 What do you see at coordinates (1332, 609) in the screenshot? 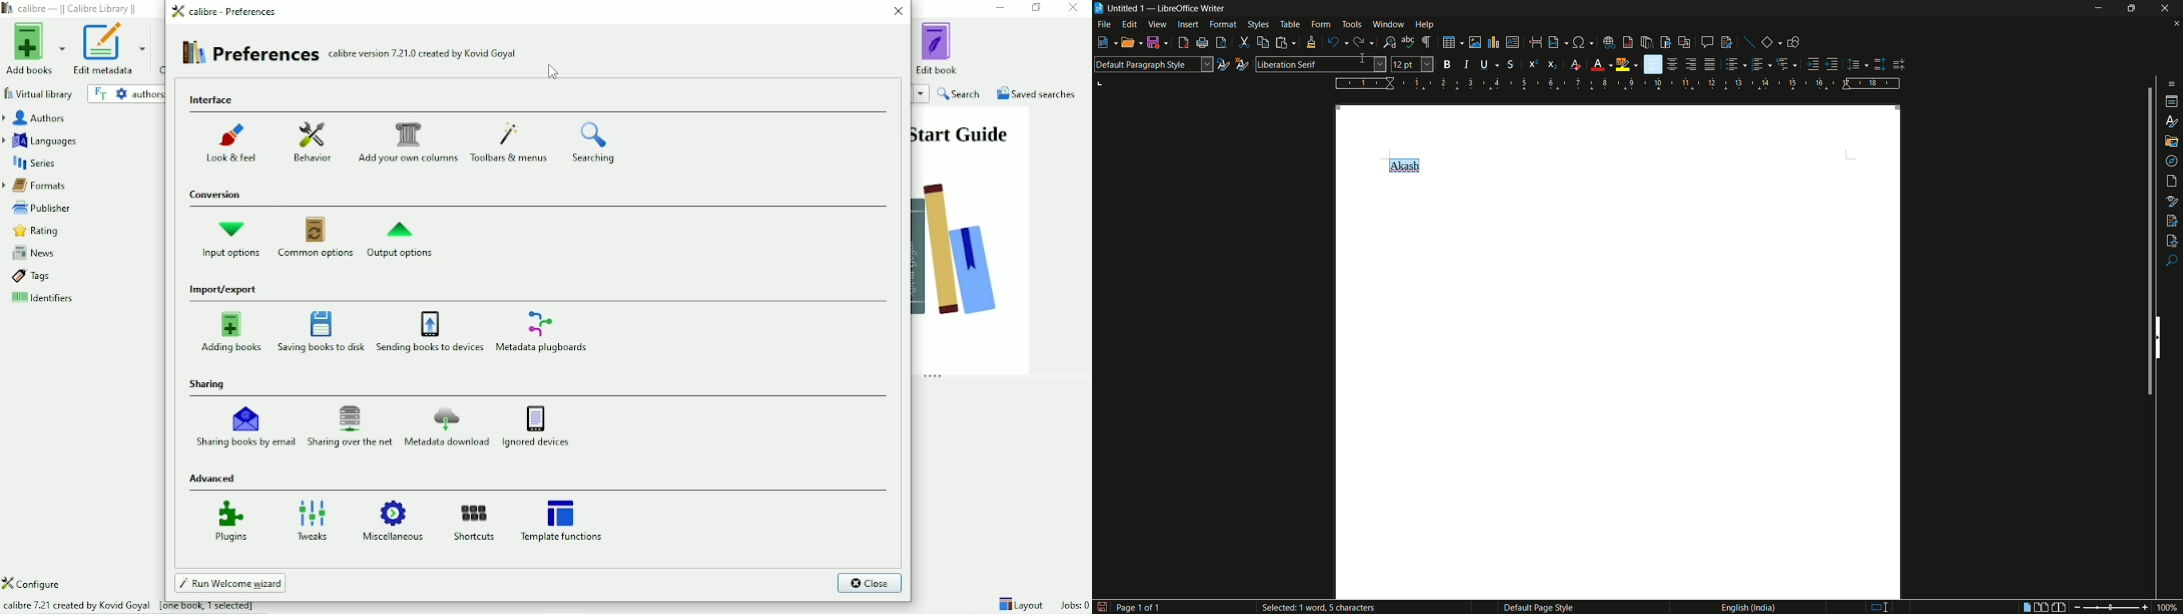
I see `words and characters` at bounding box center [1332, 609].